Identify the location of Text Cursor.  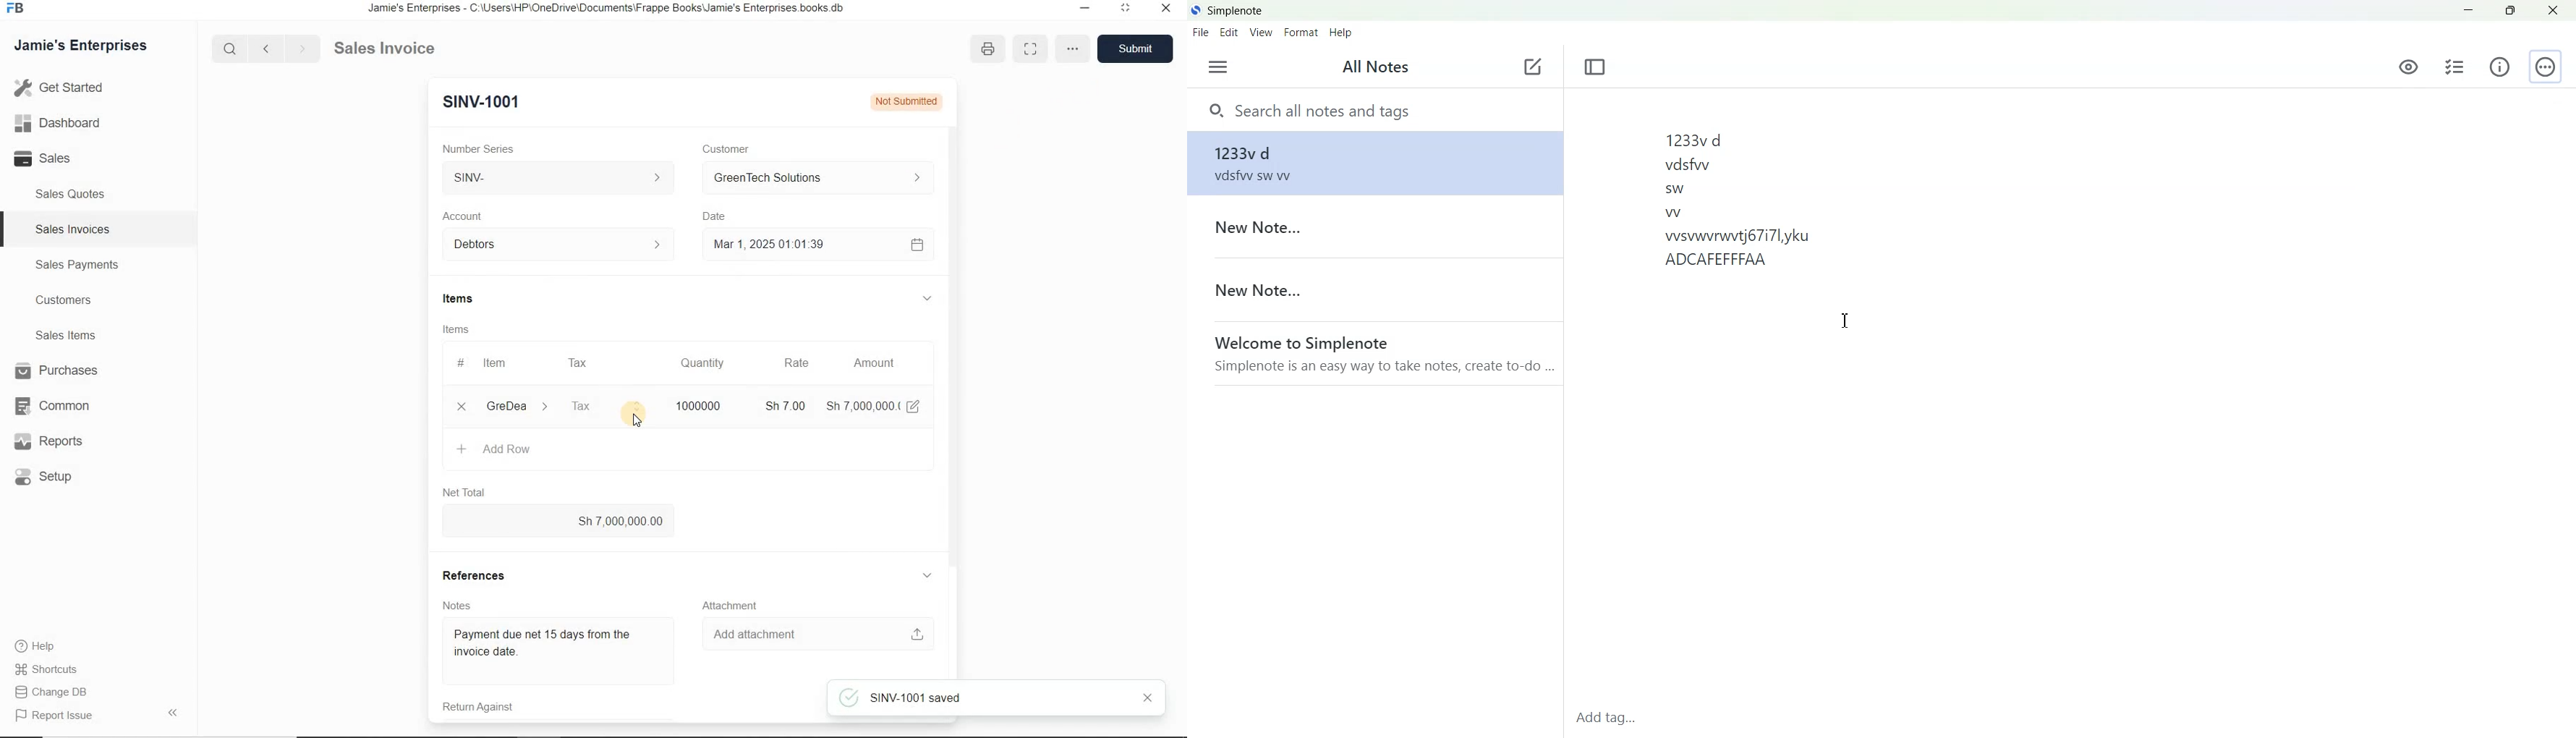
(1845, 319).